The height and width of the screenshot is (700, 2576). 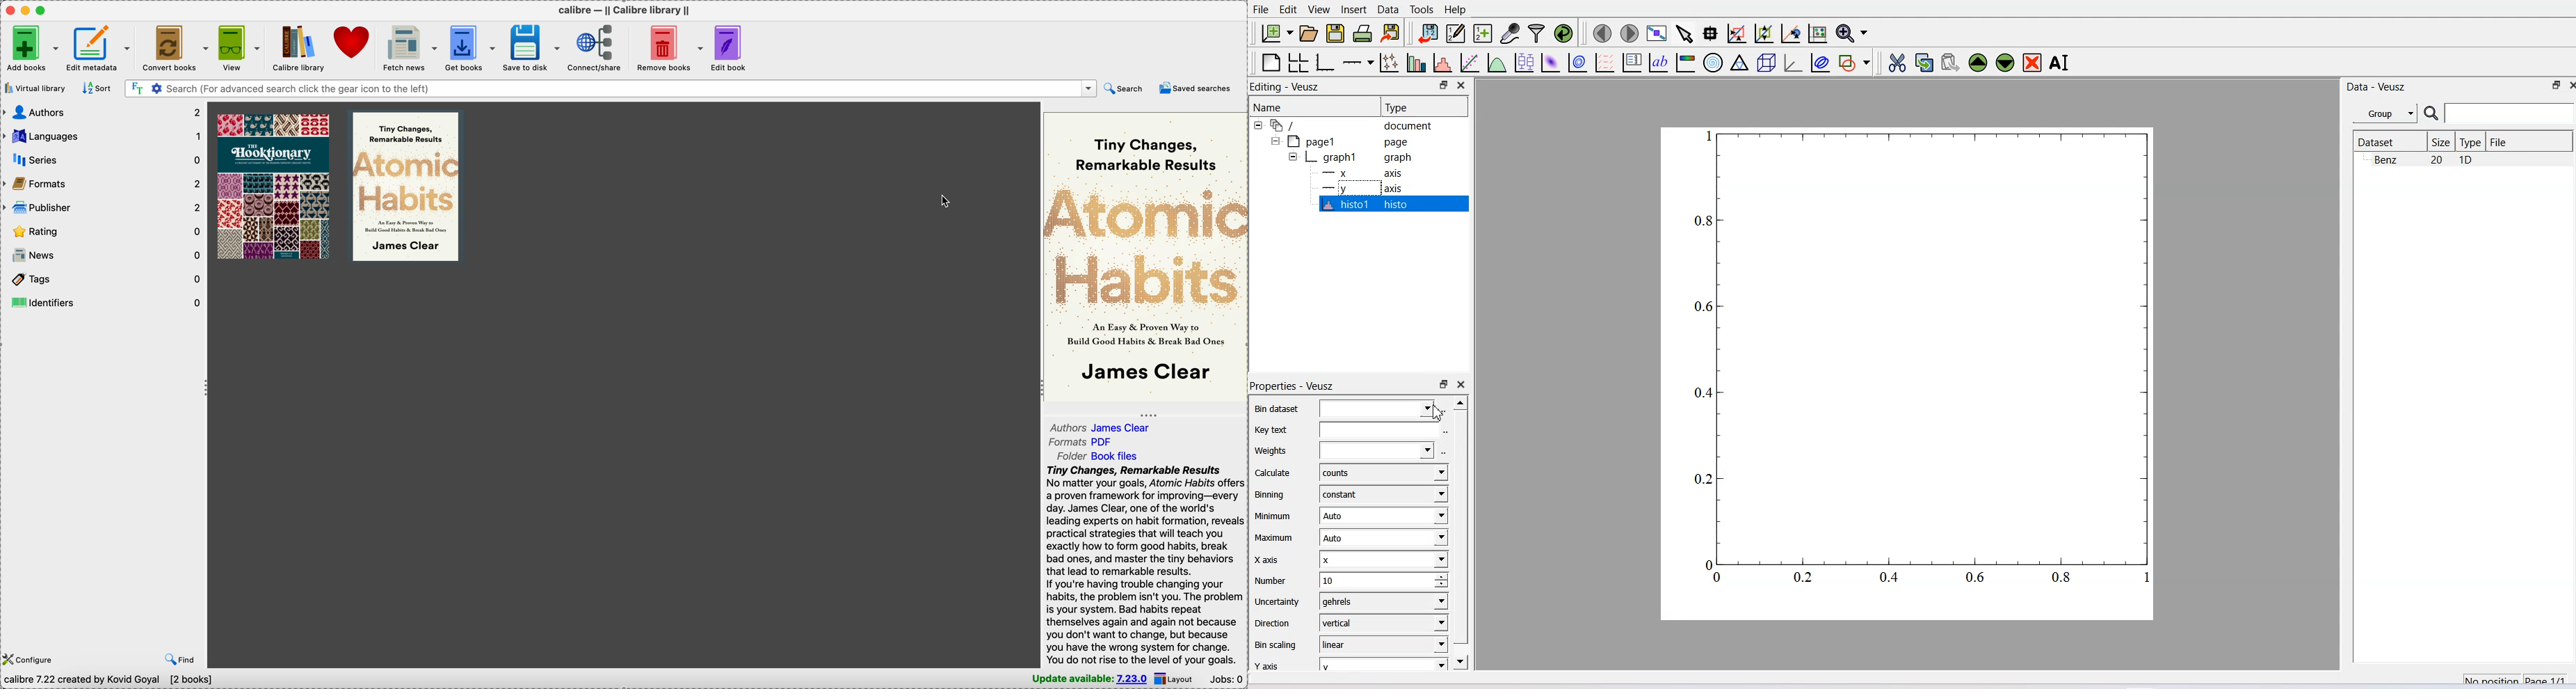 I want to click on authors, so click(x=104, y=112).